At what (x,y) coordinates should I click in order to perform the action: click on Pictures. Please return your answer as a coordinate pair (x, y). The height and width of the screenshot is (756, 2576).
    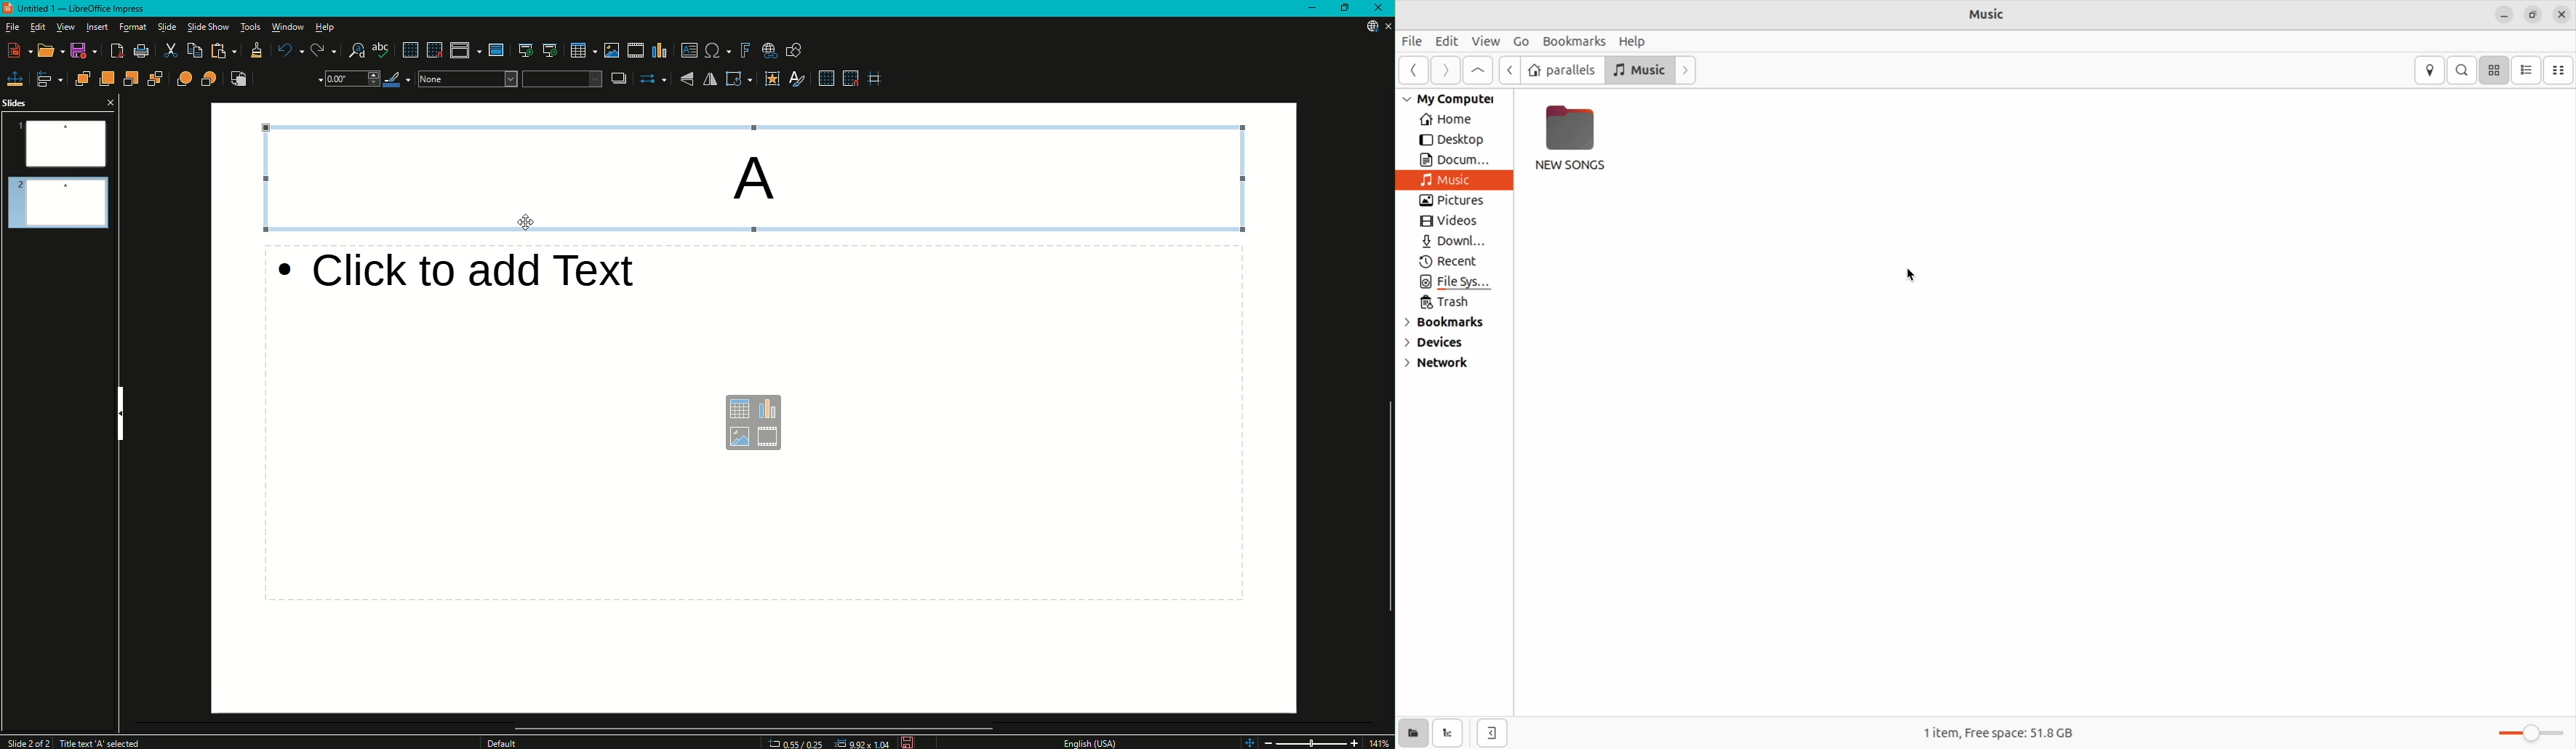
    Looking at the image, I should click on (1457, 200).